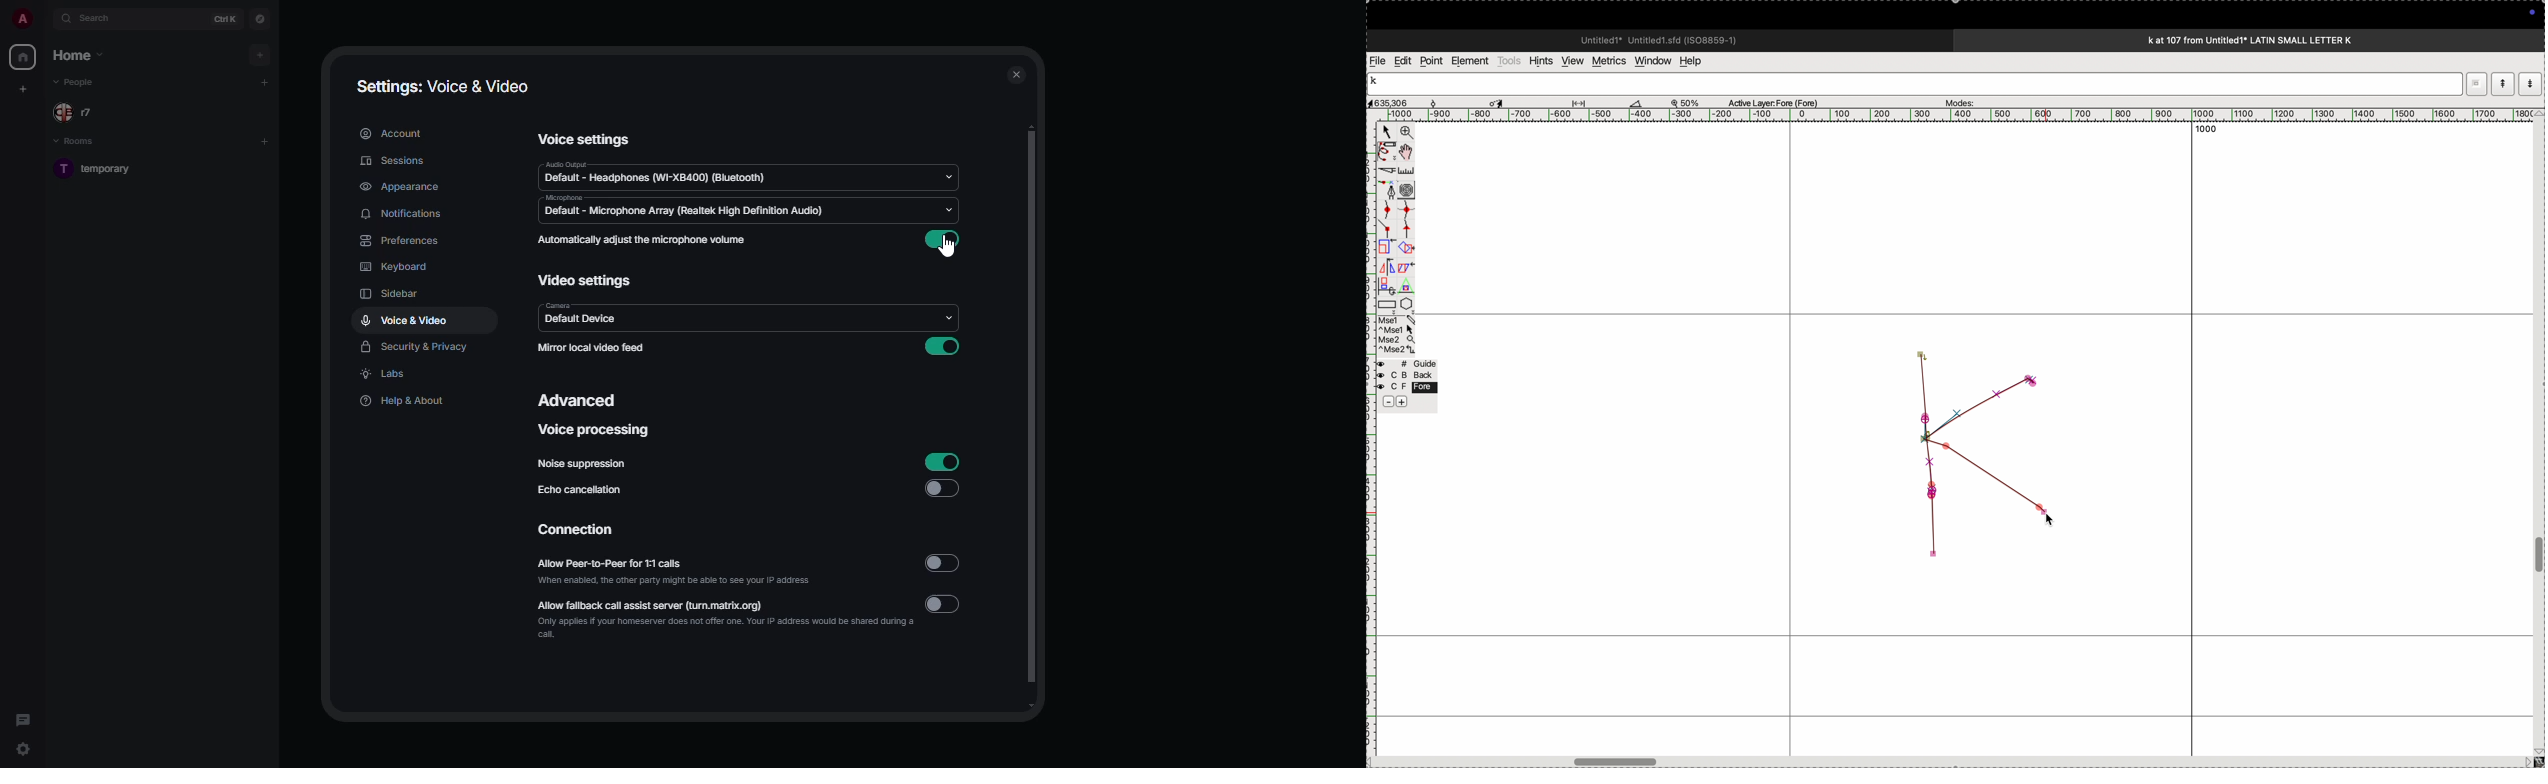 This screenshot has height=784, width=2548. I want to click on edit, so click(1402, 60).